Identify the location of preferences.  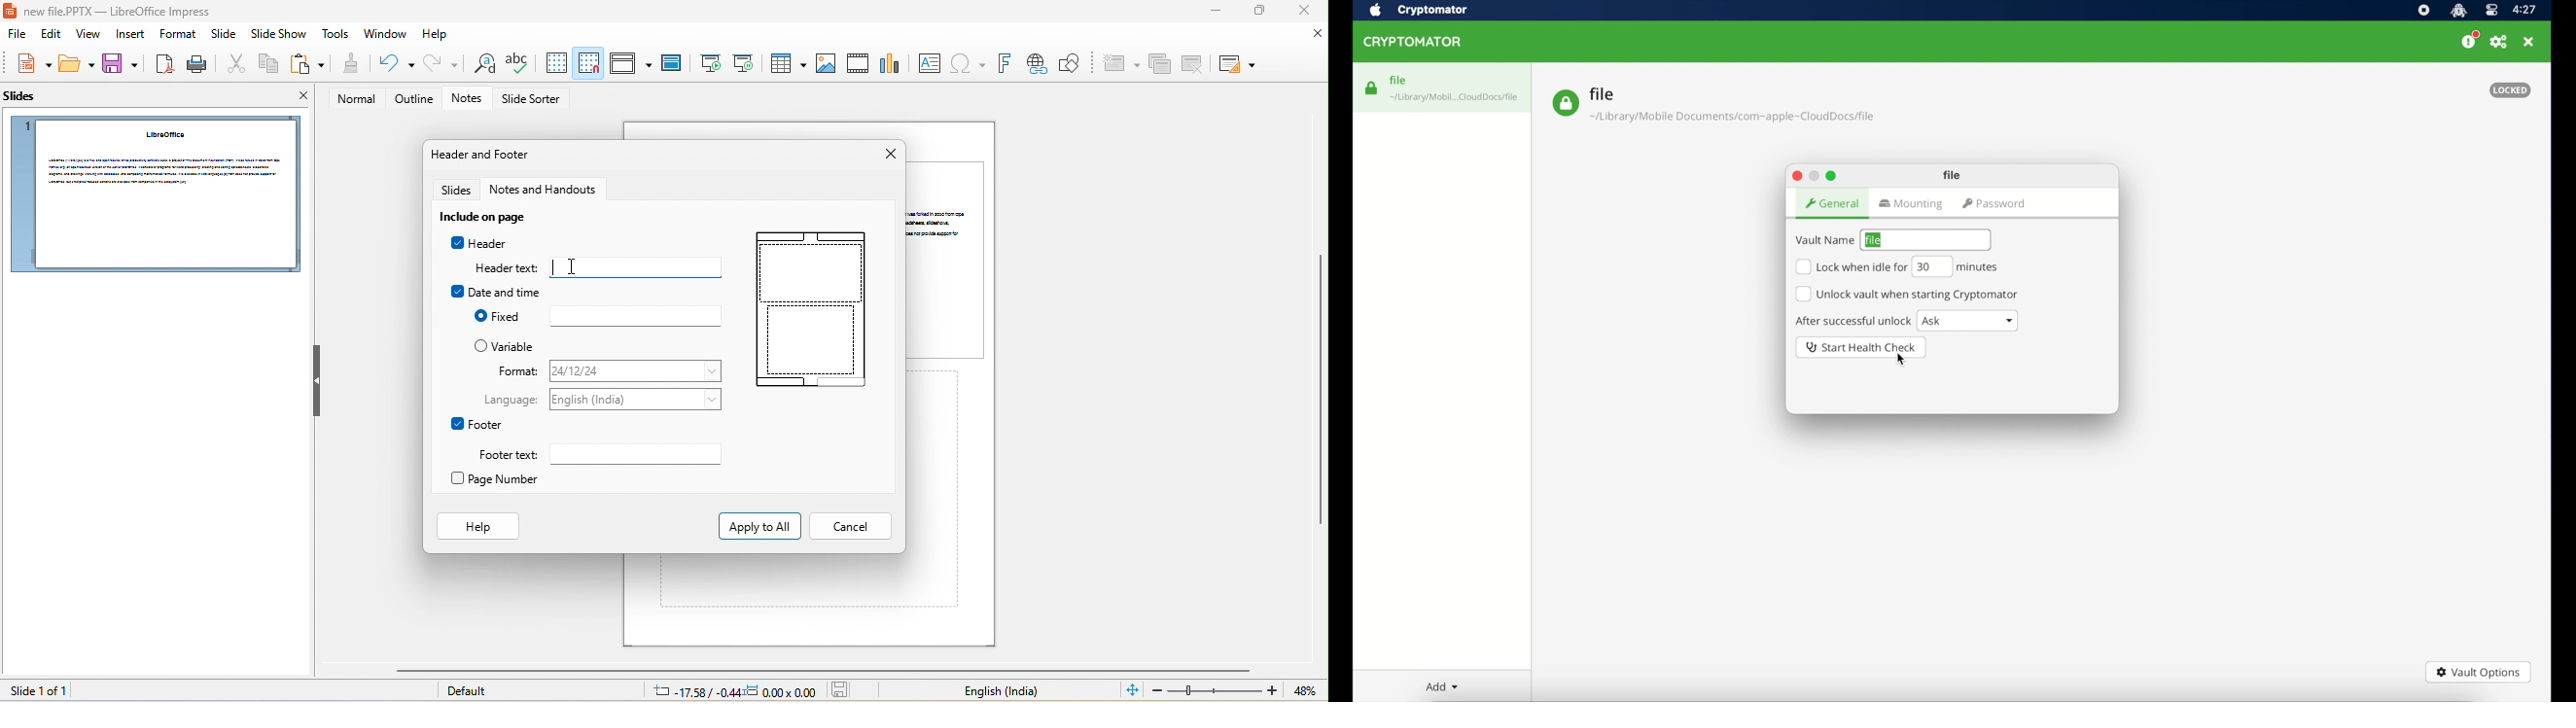
(2500, 42).